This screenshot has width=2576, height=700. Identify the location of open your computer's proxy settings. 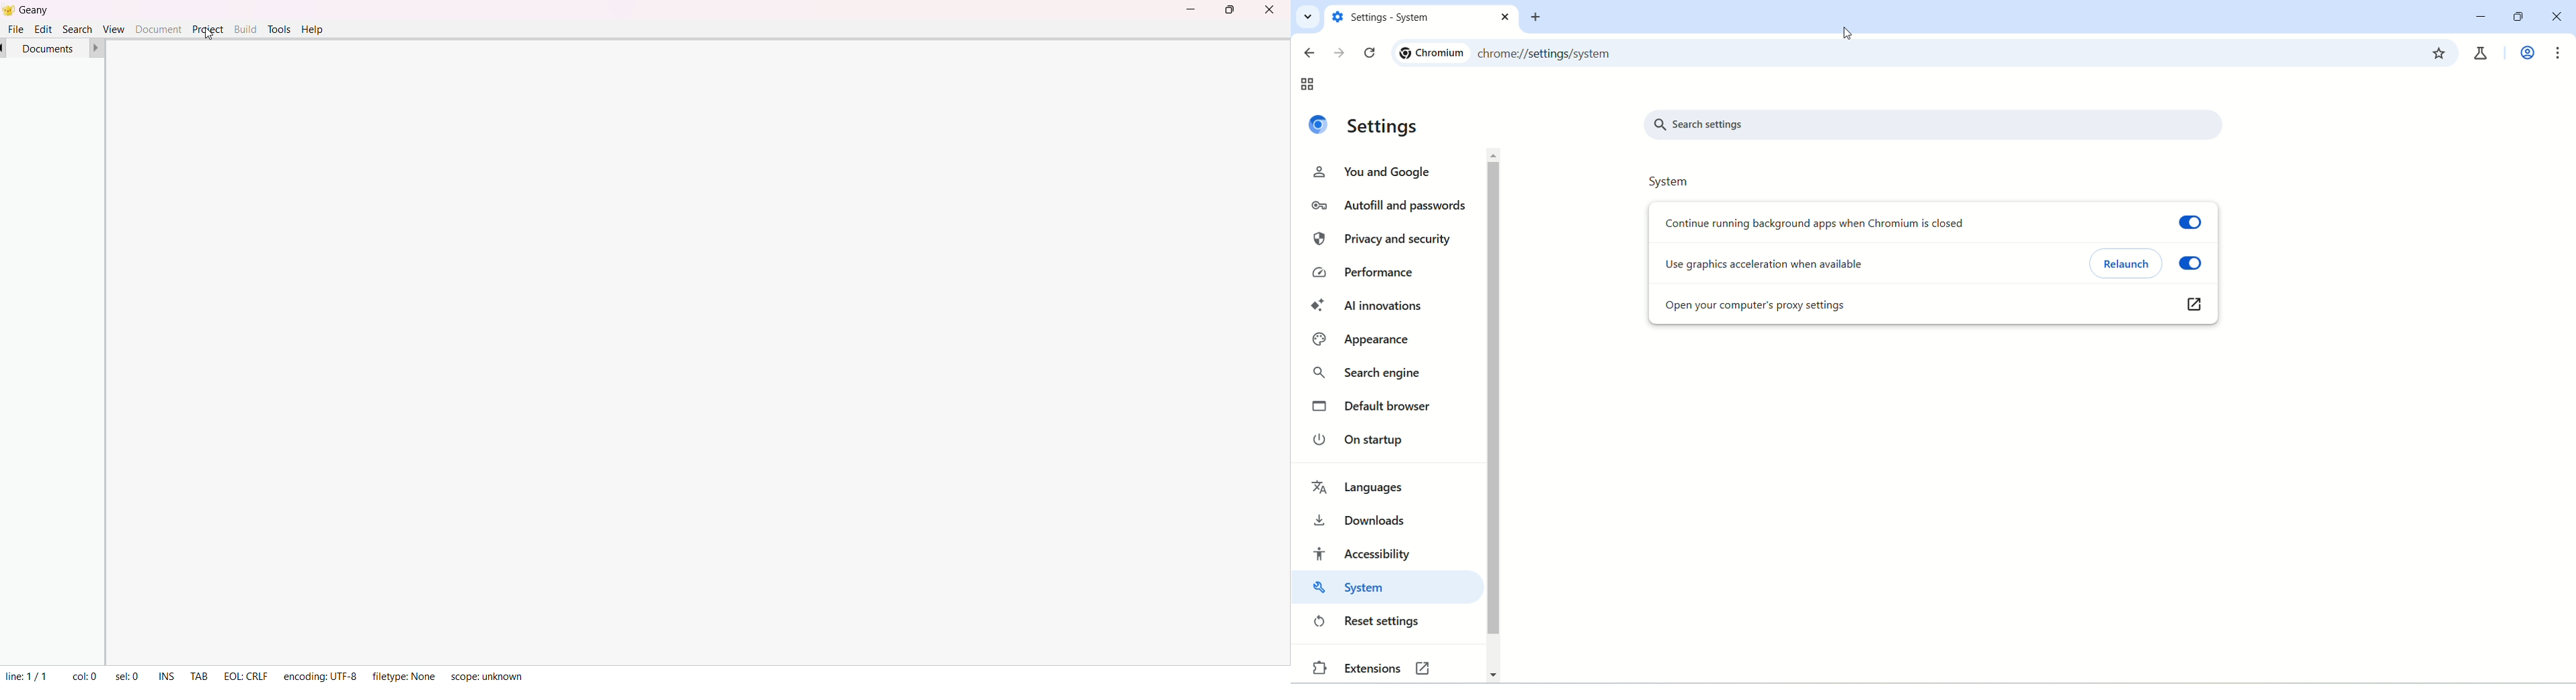
(1907, 307).